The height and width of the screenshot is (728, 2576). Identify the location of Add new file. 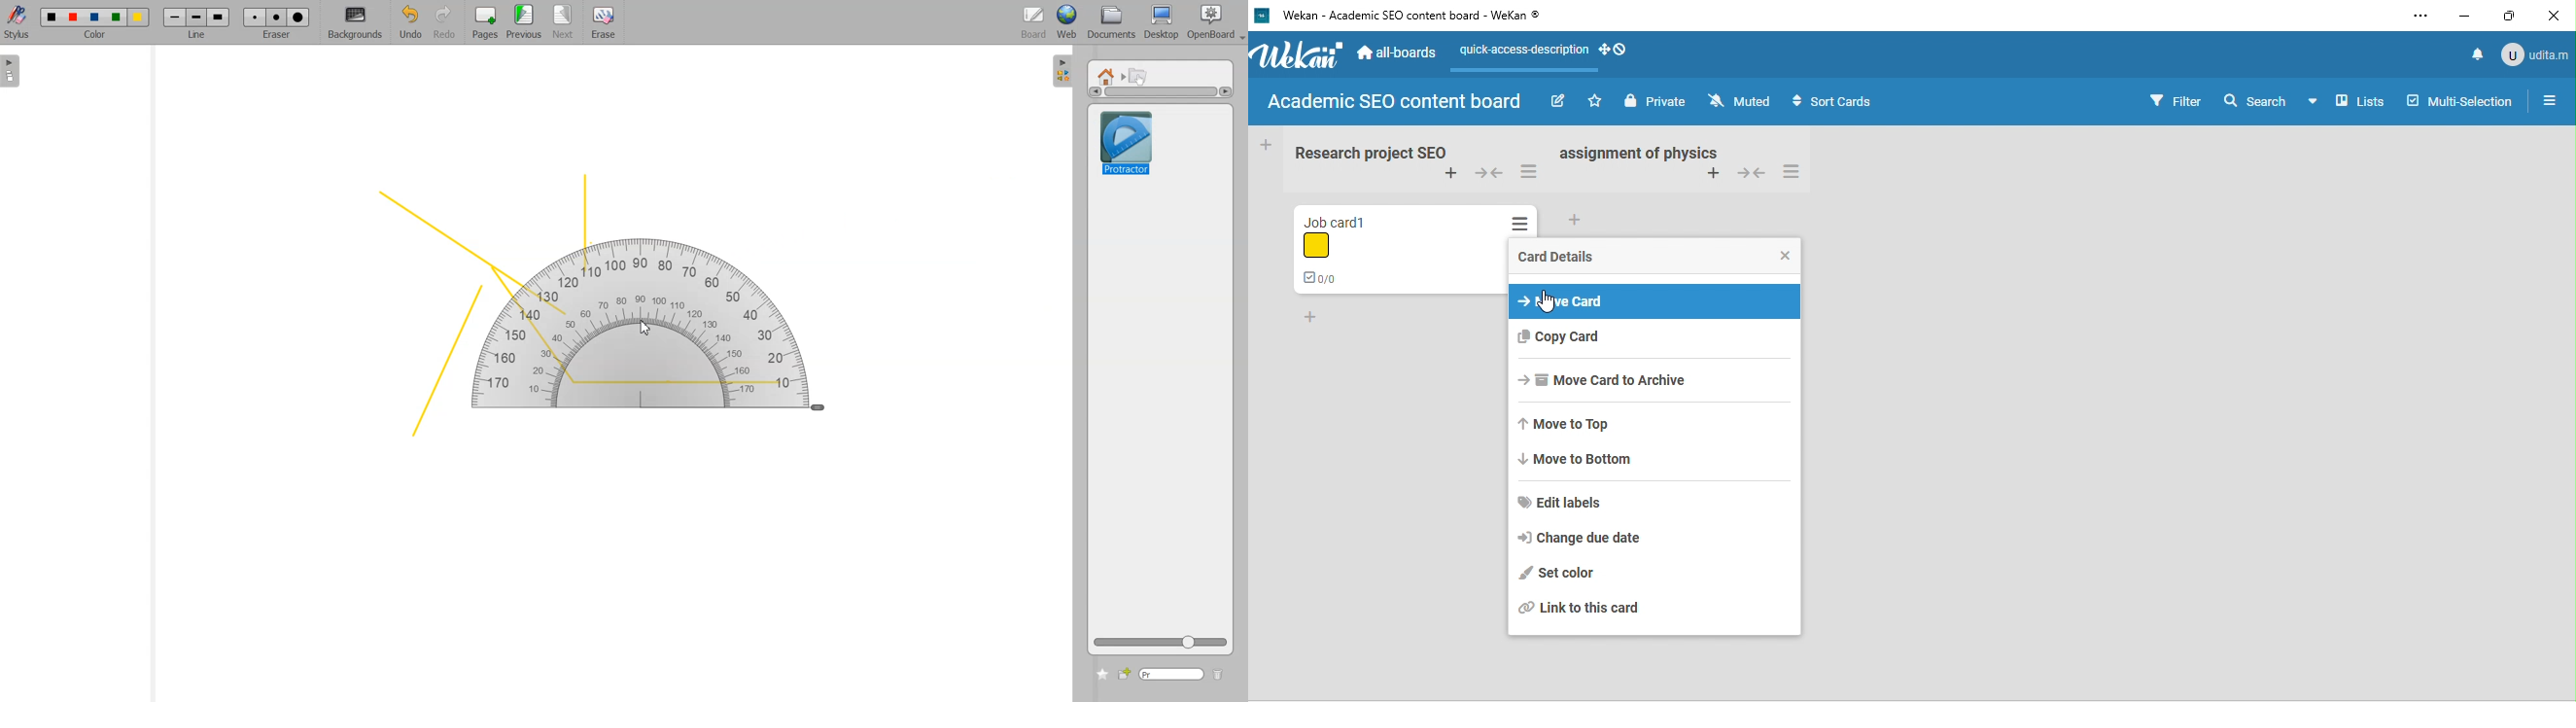
(1124, 674).